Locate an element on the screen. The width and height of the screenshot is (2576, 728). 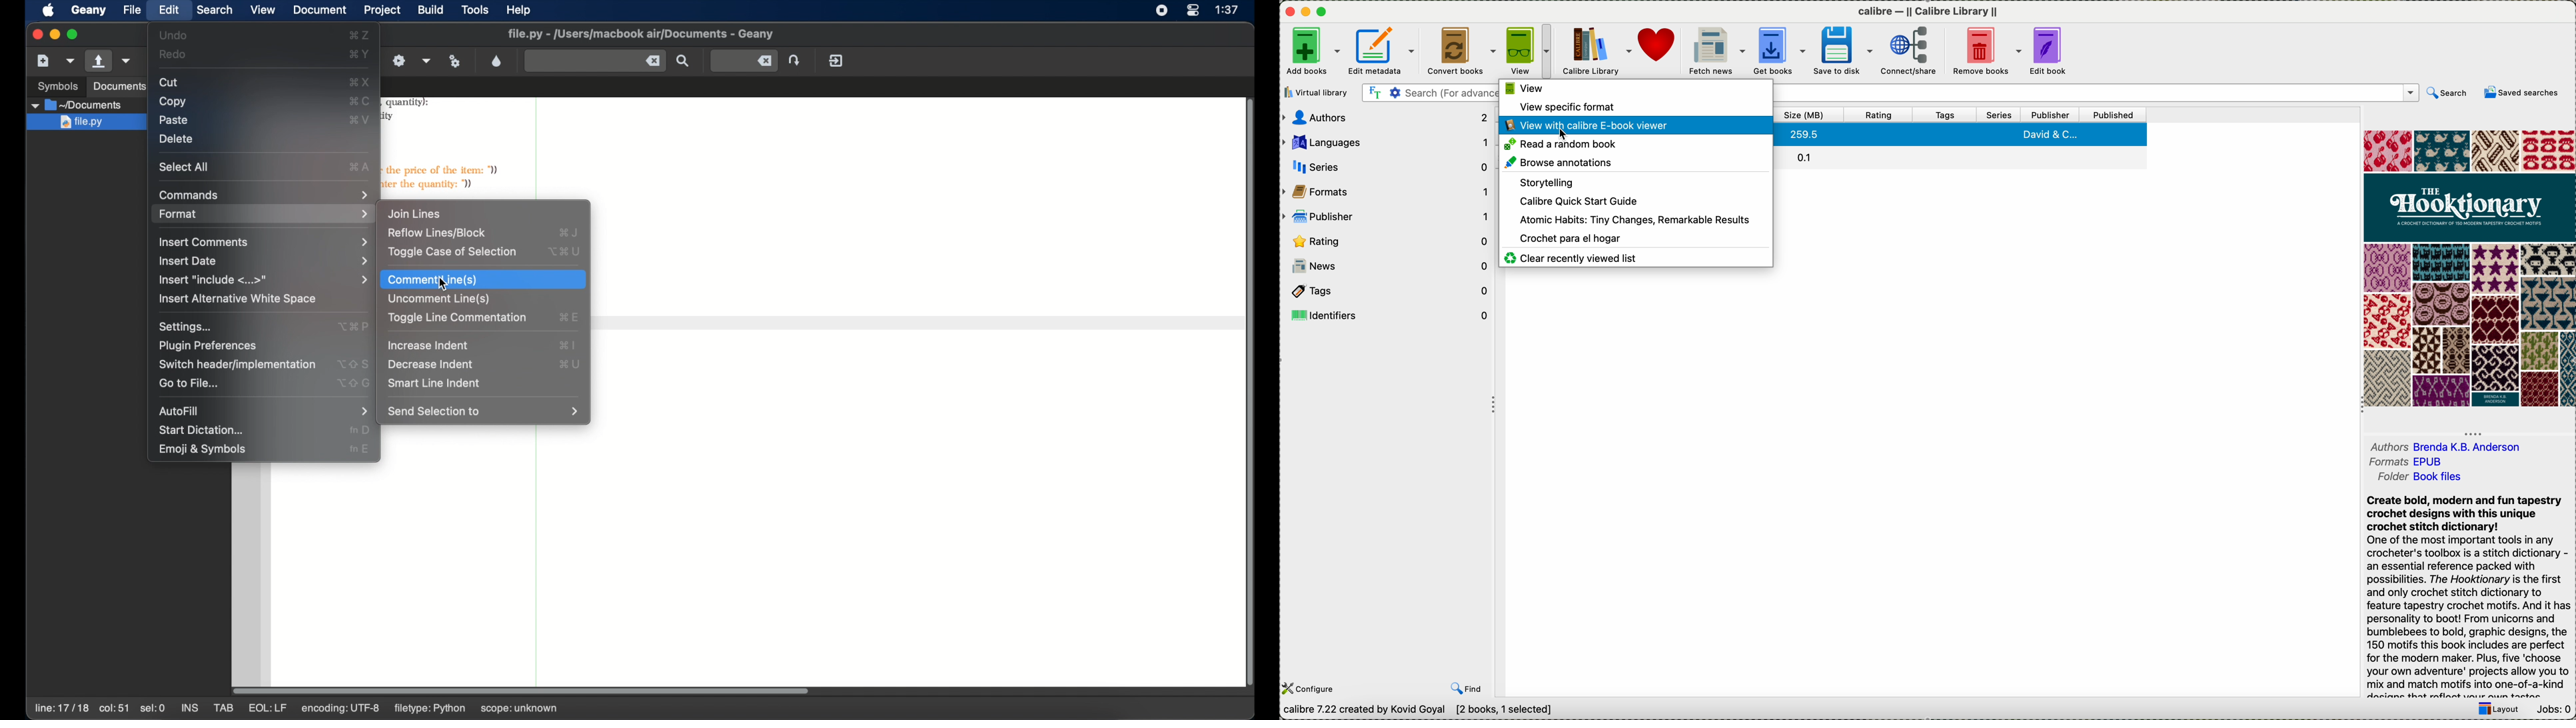
insert alternative white space is located at coordinates (236, 299).